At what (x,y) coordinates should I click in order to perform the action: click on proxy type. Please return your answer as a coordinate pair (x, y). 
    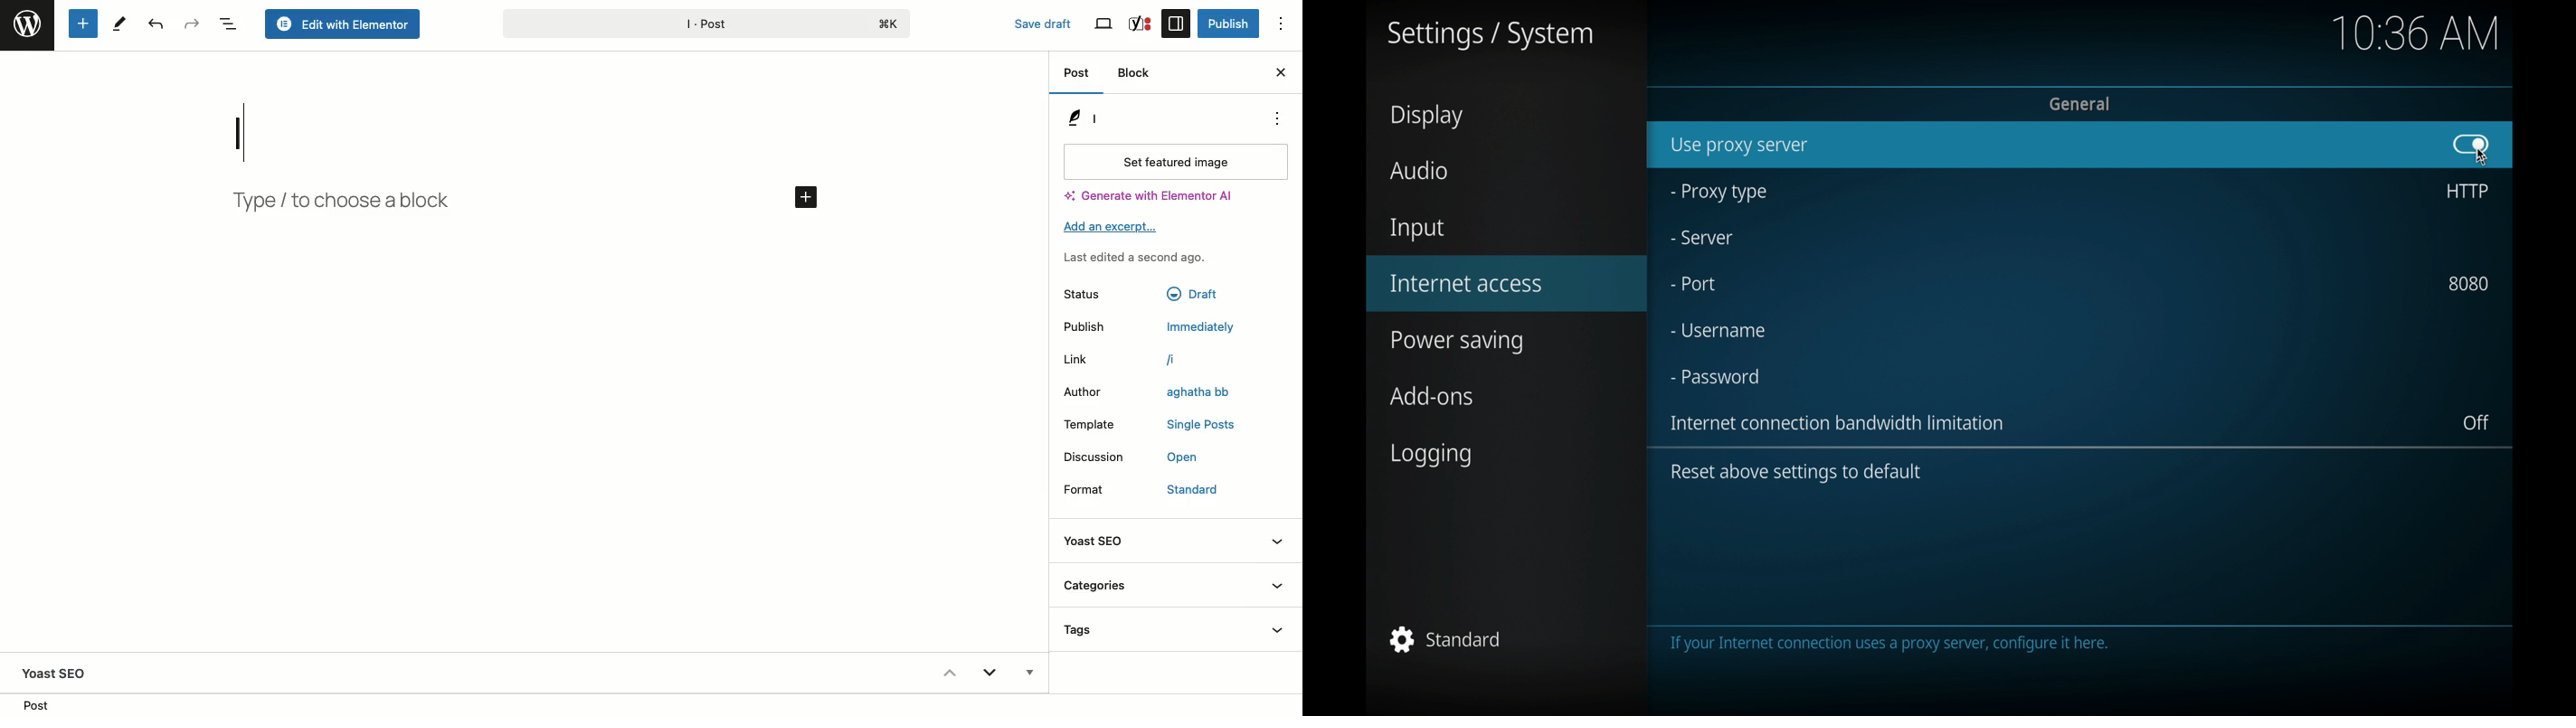
    Looking at the image, I should click on (1717, 193).